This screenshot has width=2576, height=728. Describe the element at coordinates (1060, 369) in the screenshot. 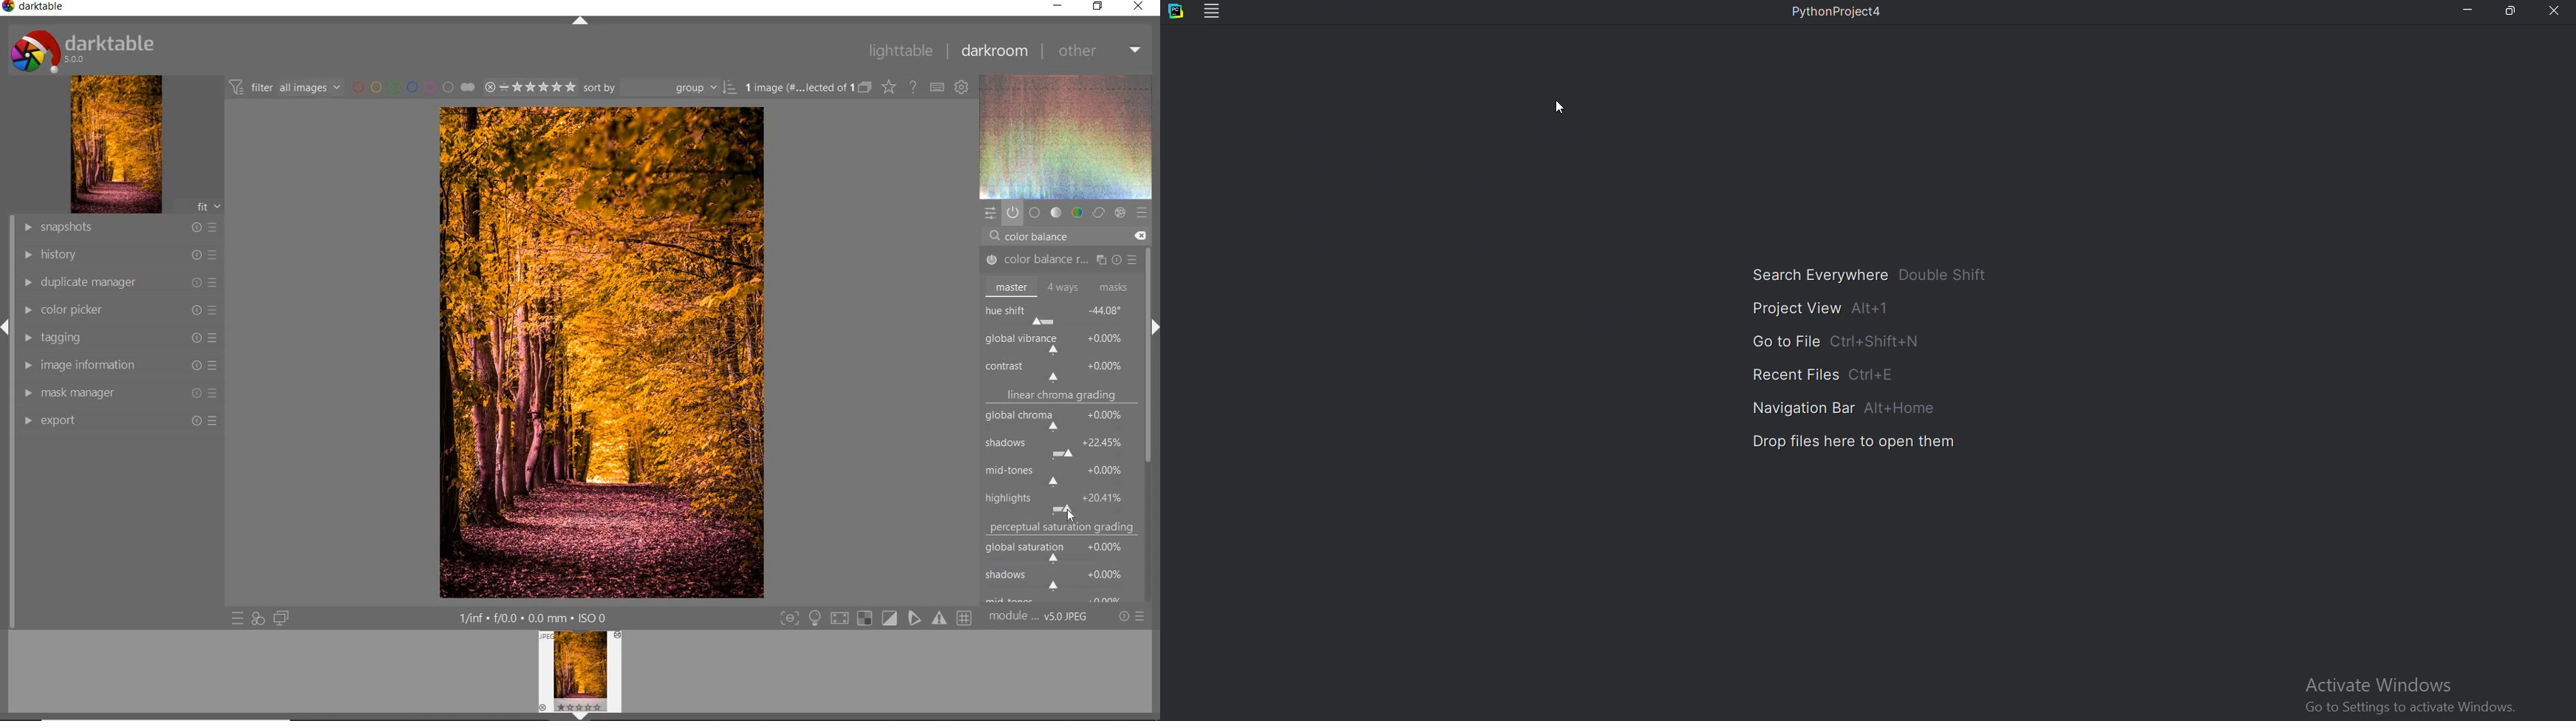

I see `contrast` at that location.